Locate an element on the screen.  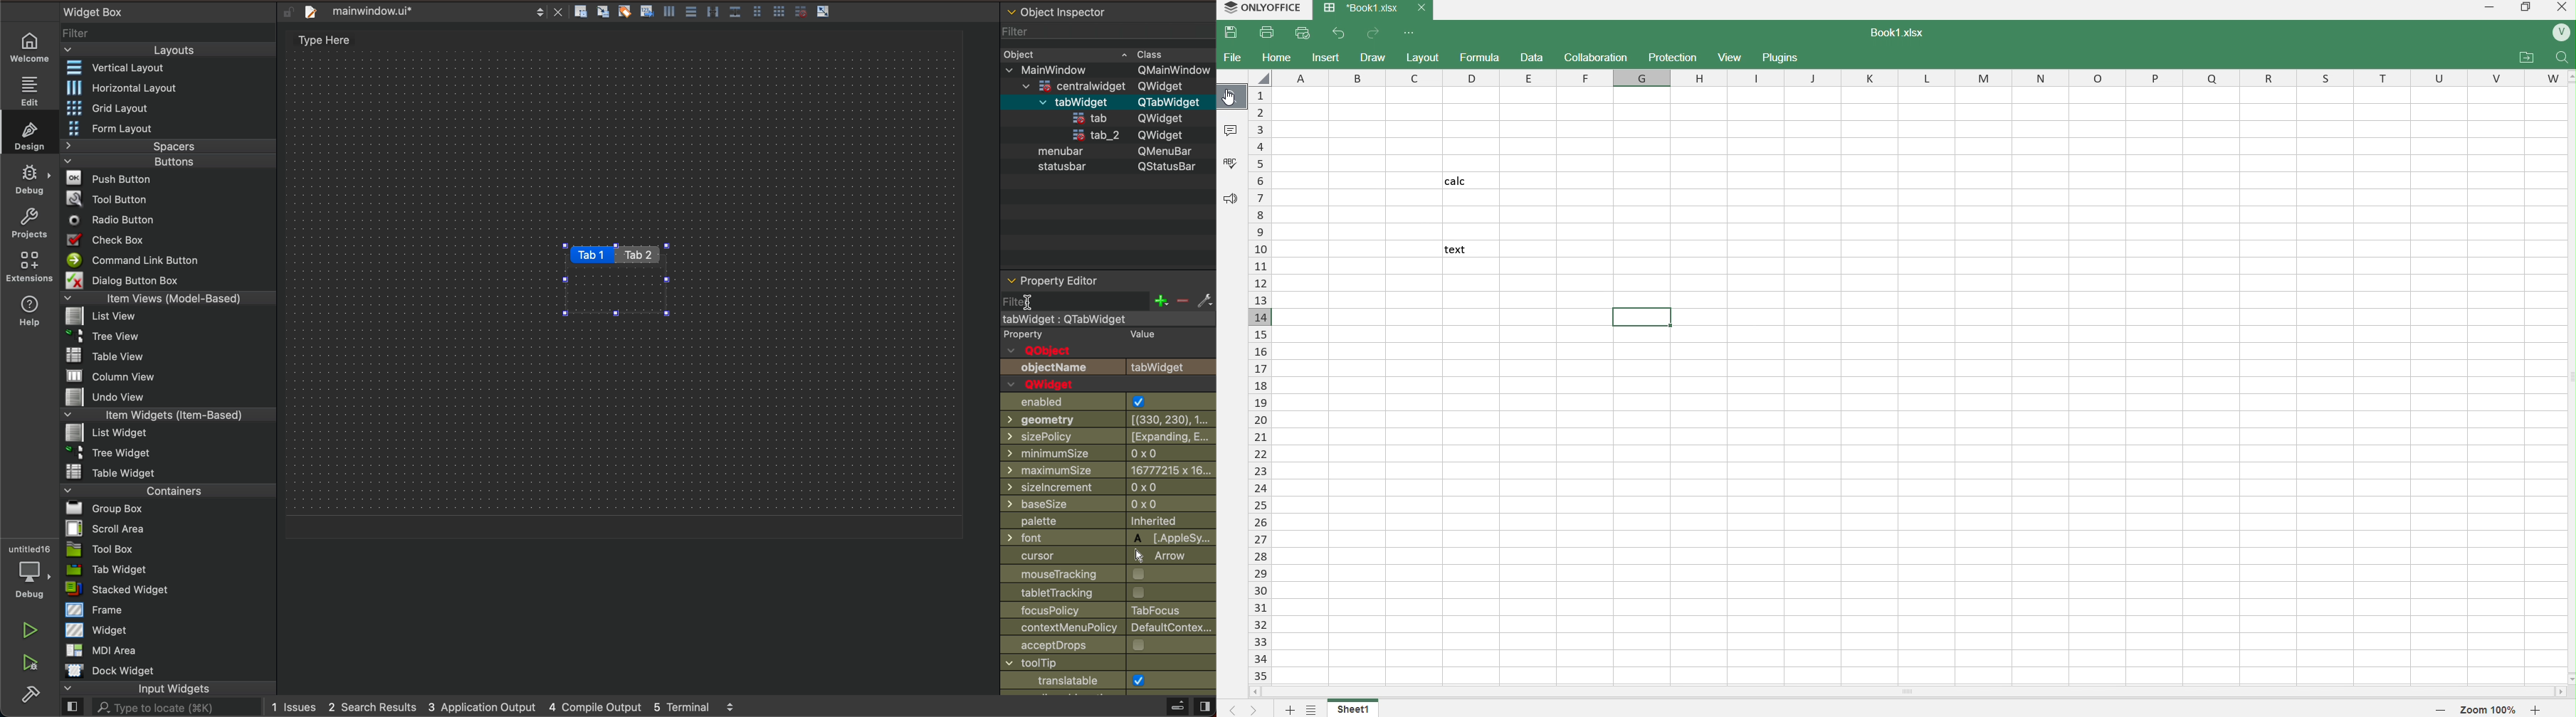
Dialog Button Box is located at coordinates (118, 279).